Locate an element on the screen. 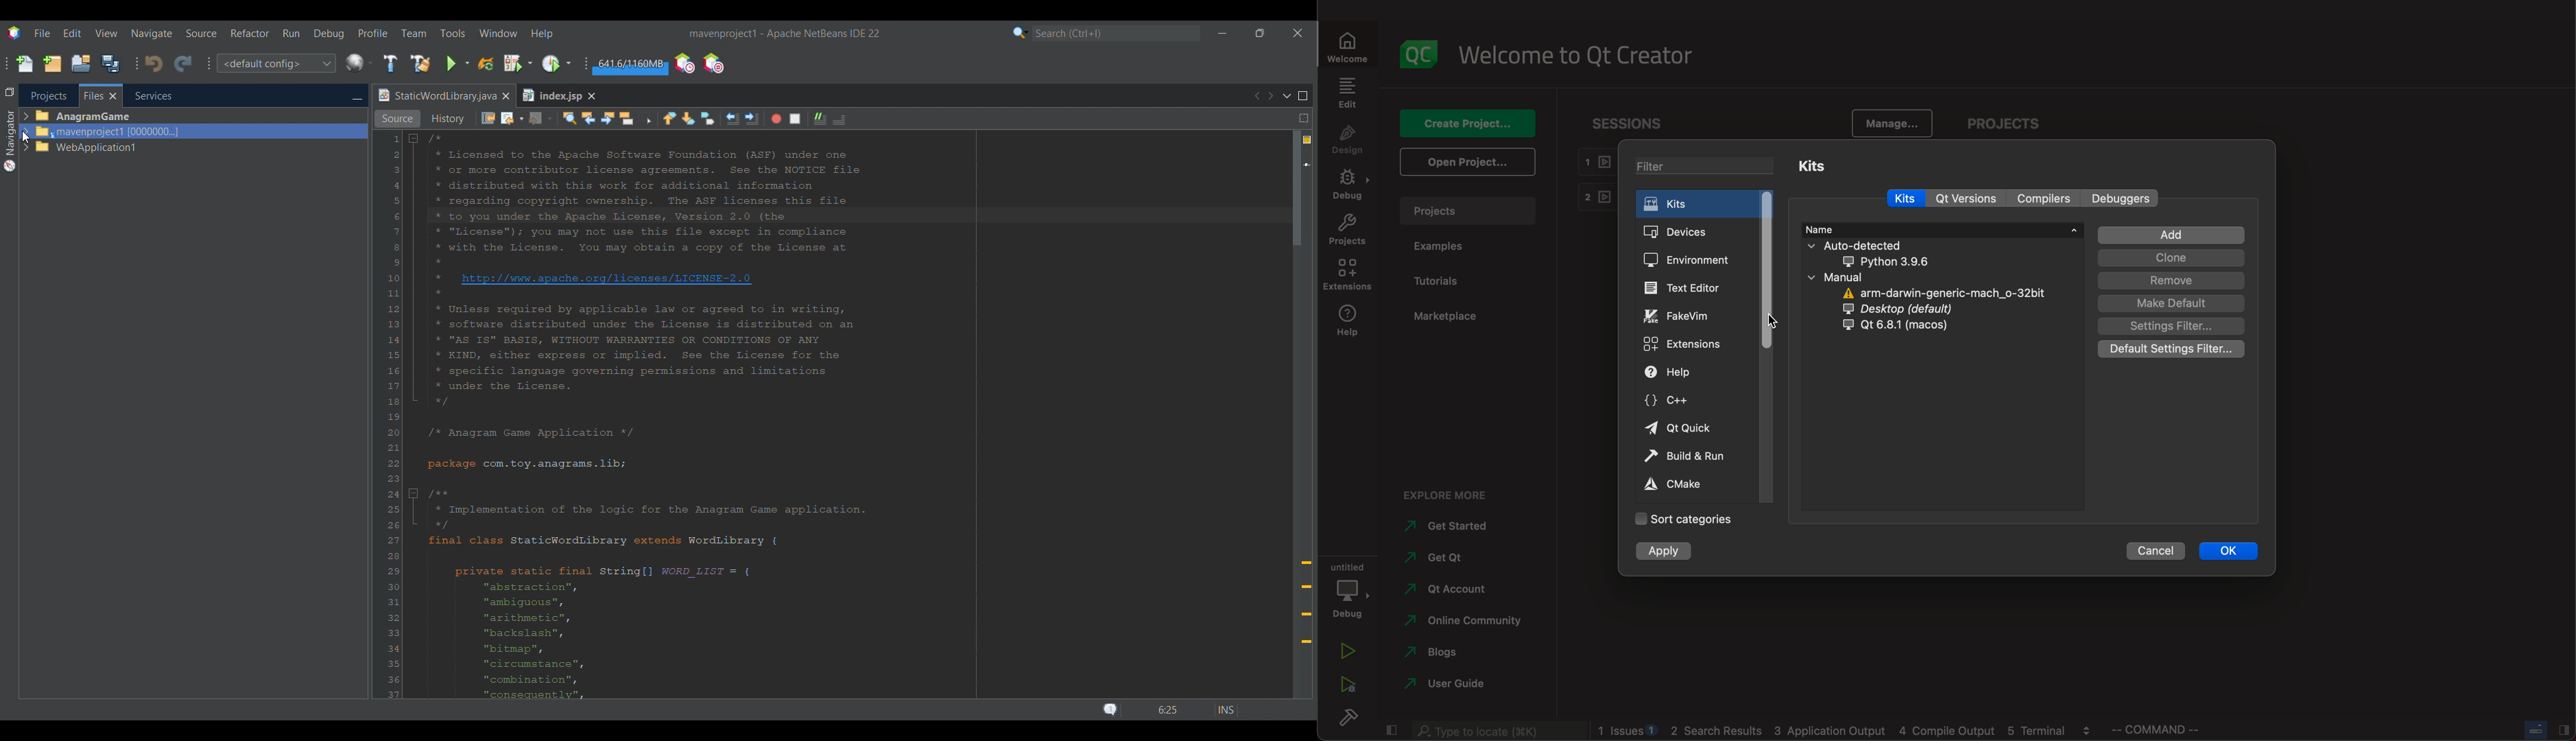 This screenshot has height=756, width=2576. Find selection is located at coordinates (570, 119).